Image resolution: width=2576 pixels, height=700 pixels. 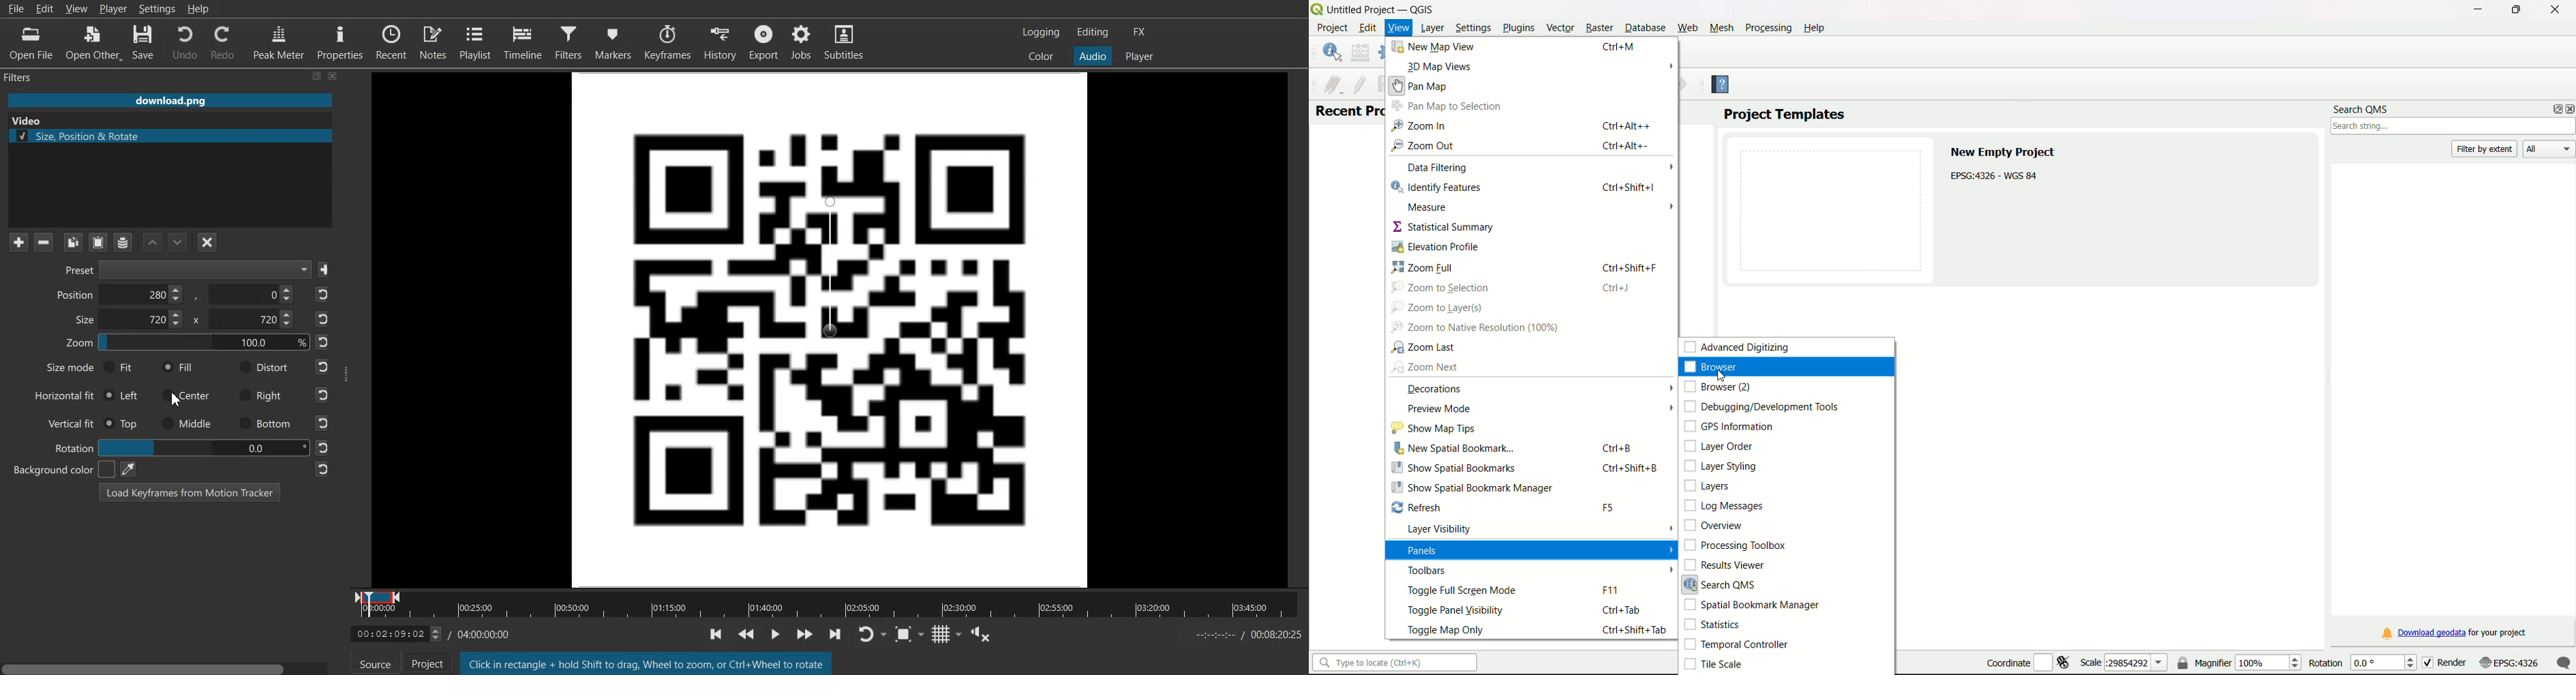 I want to click on Maximize, so click(x=318, y=76).